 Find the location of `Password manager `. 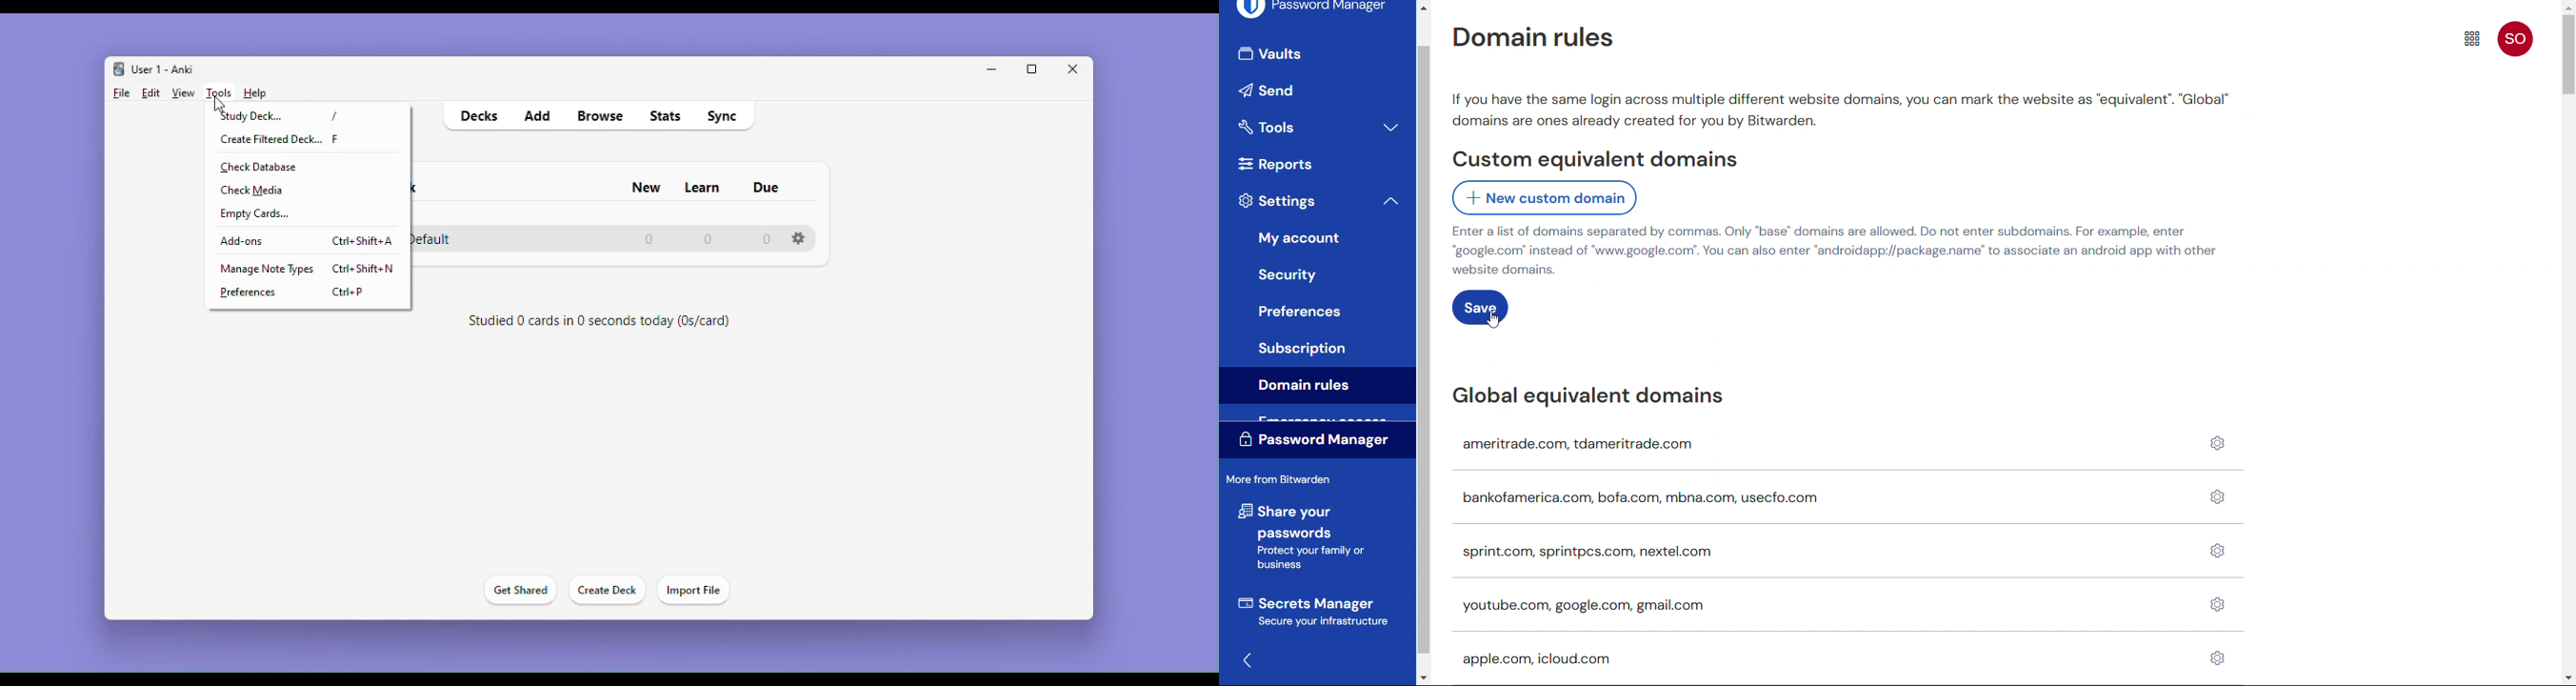

Password manager  is located at coordinates (1318, 441).